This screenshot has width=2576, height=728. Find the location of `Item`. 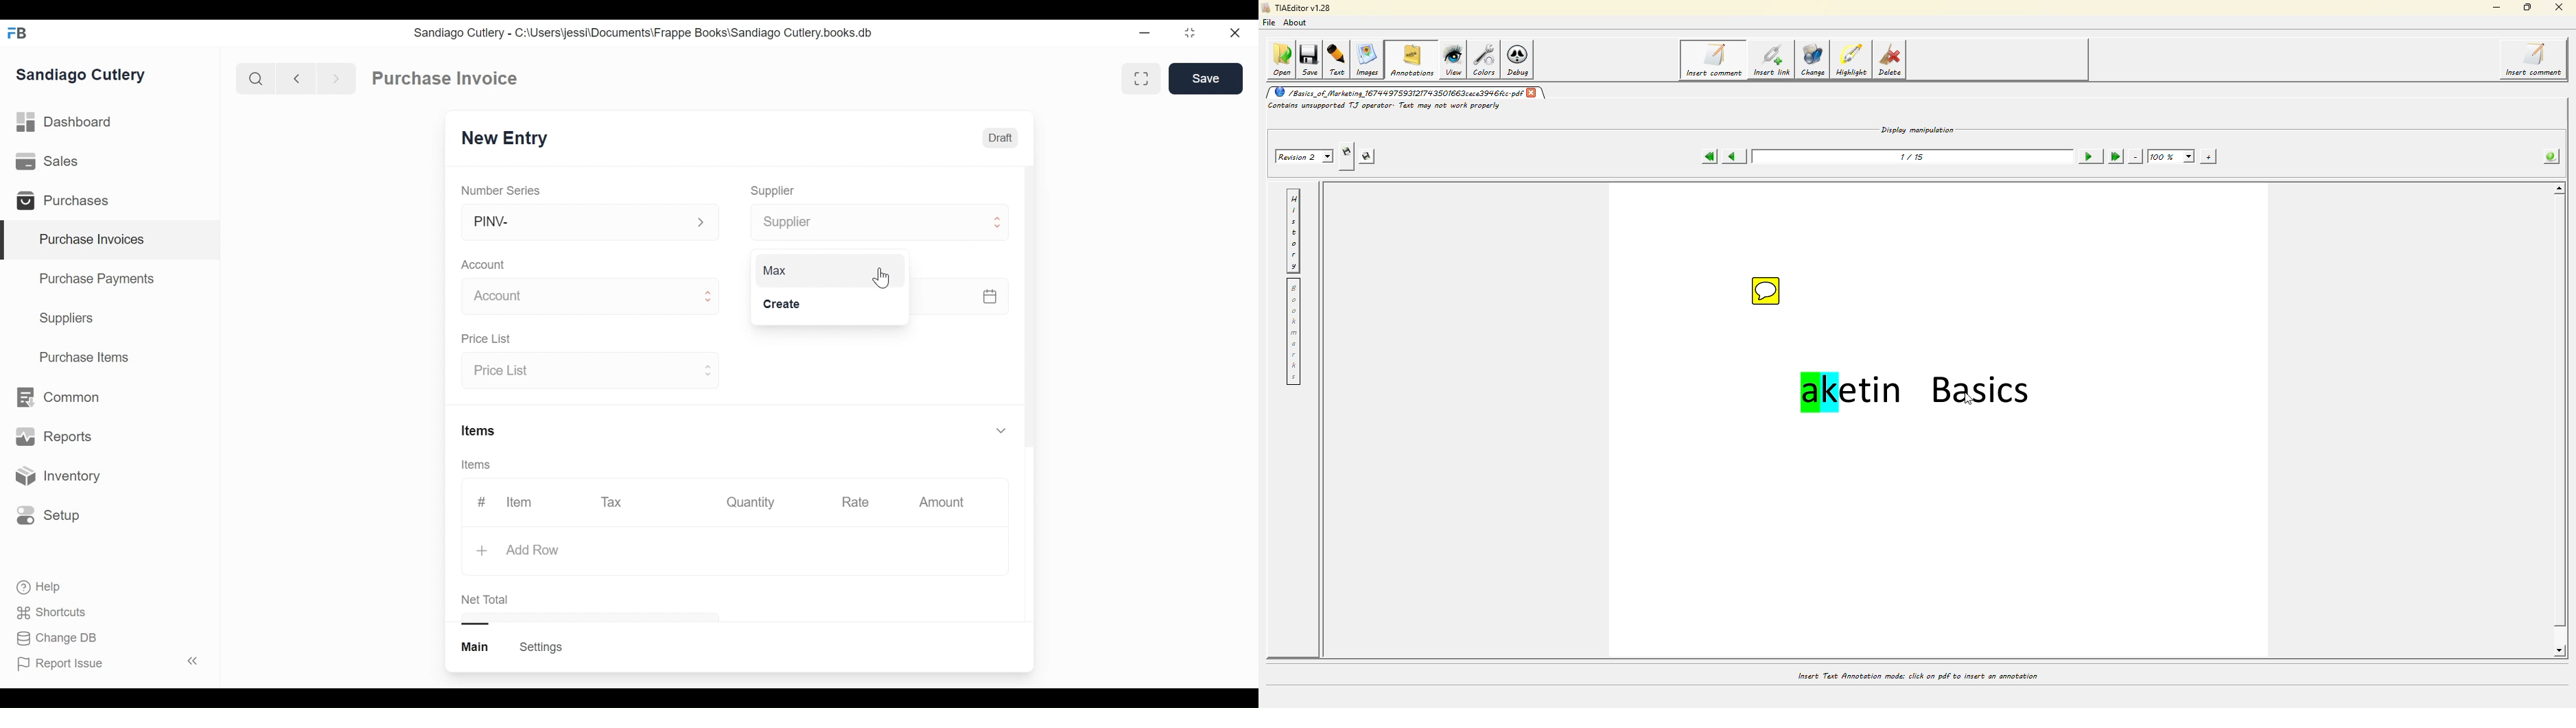

Item is located at coordinates (518, 502).